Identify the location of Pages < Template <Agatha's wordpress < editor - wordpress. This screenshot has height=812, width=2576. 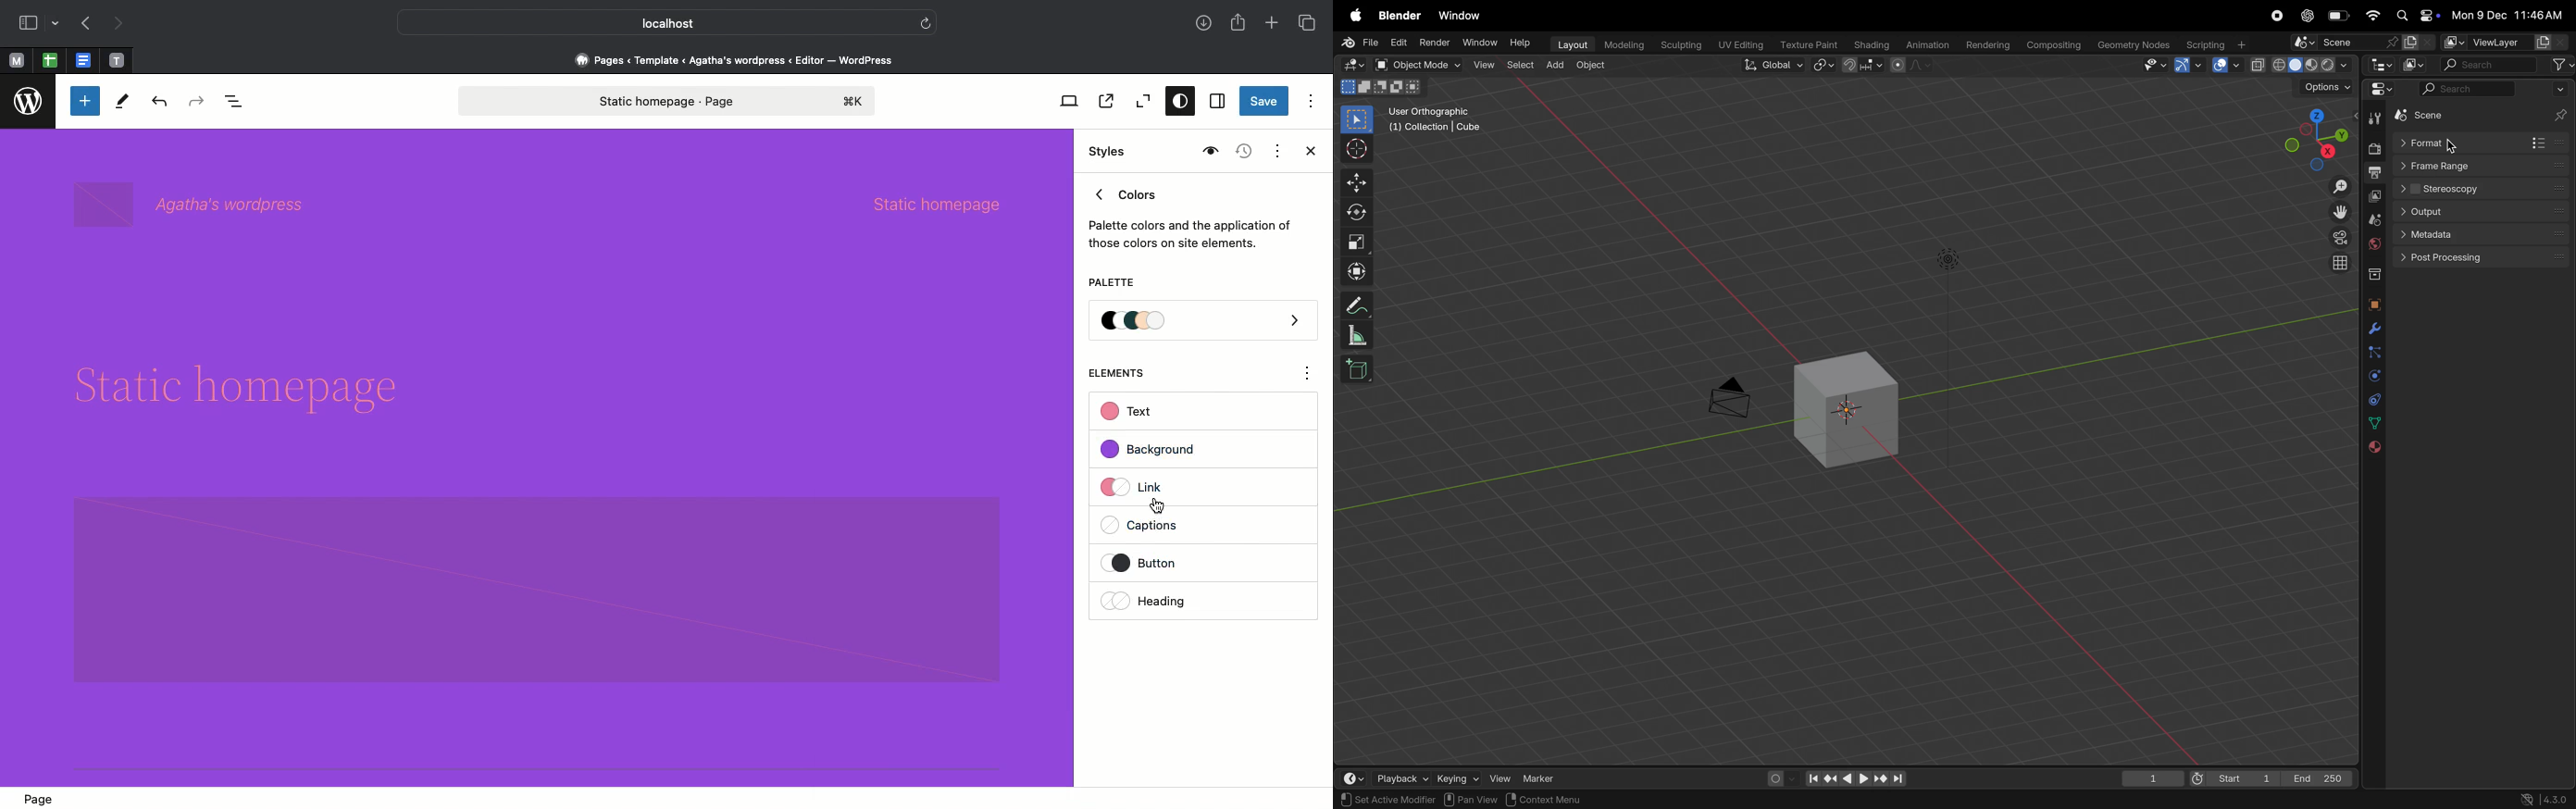
(740, 59).